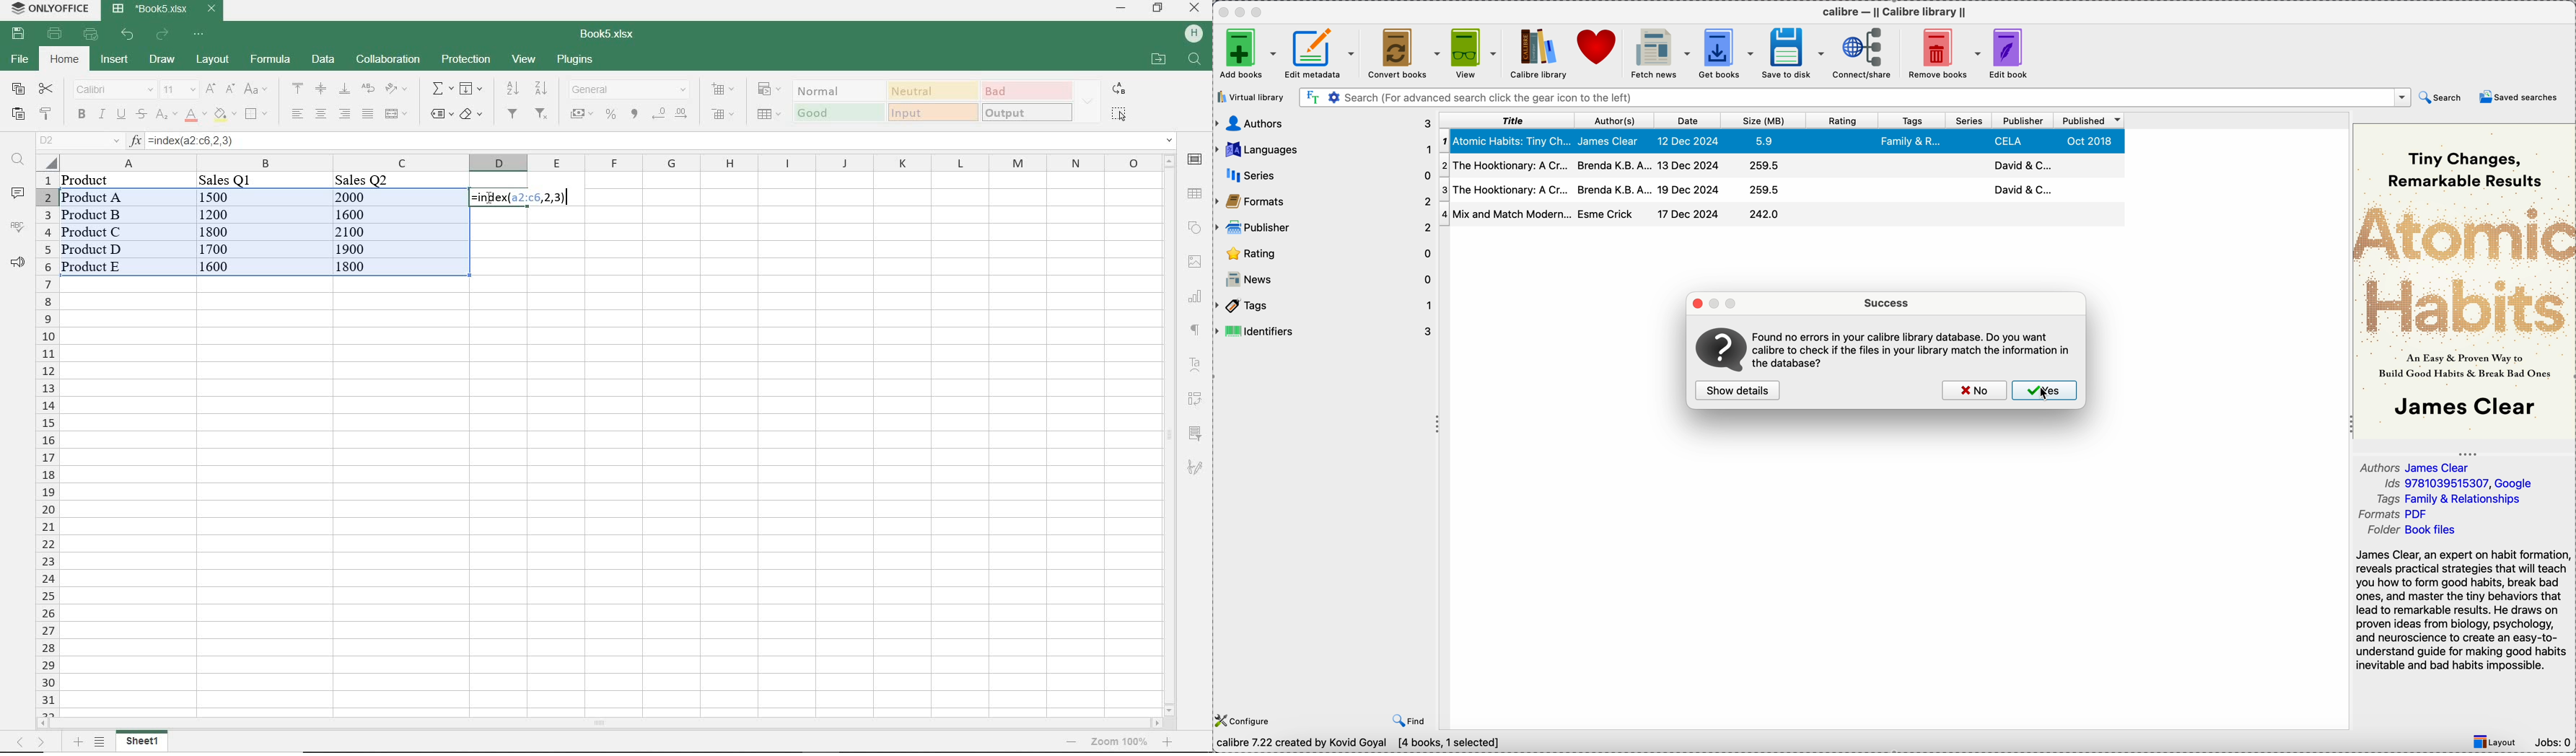  Describe the element at coordinates (2467, 452) in the screenshot. I see `hide` at that location.